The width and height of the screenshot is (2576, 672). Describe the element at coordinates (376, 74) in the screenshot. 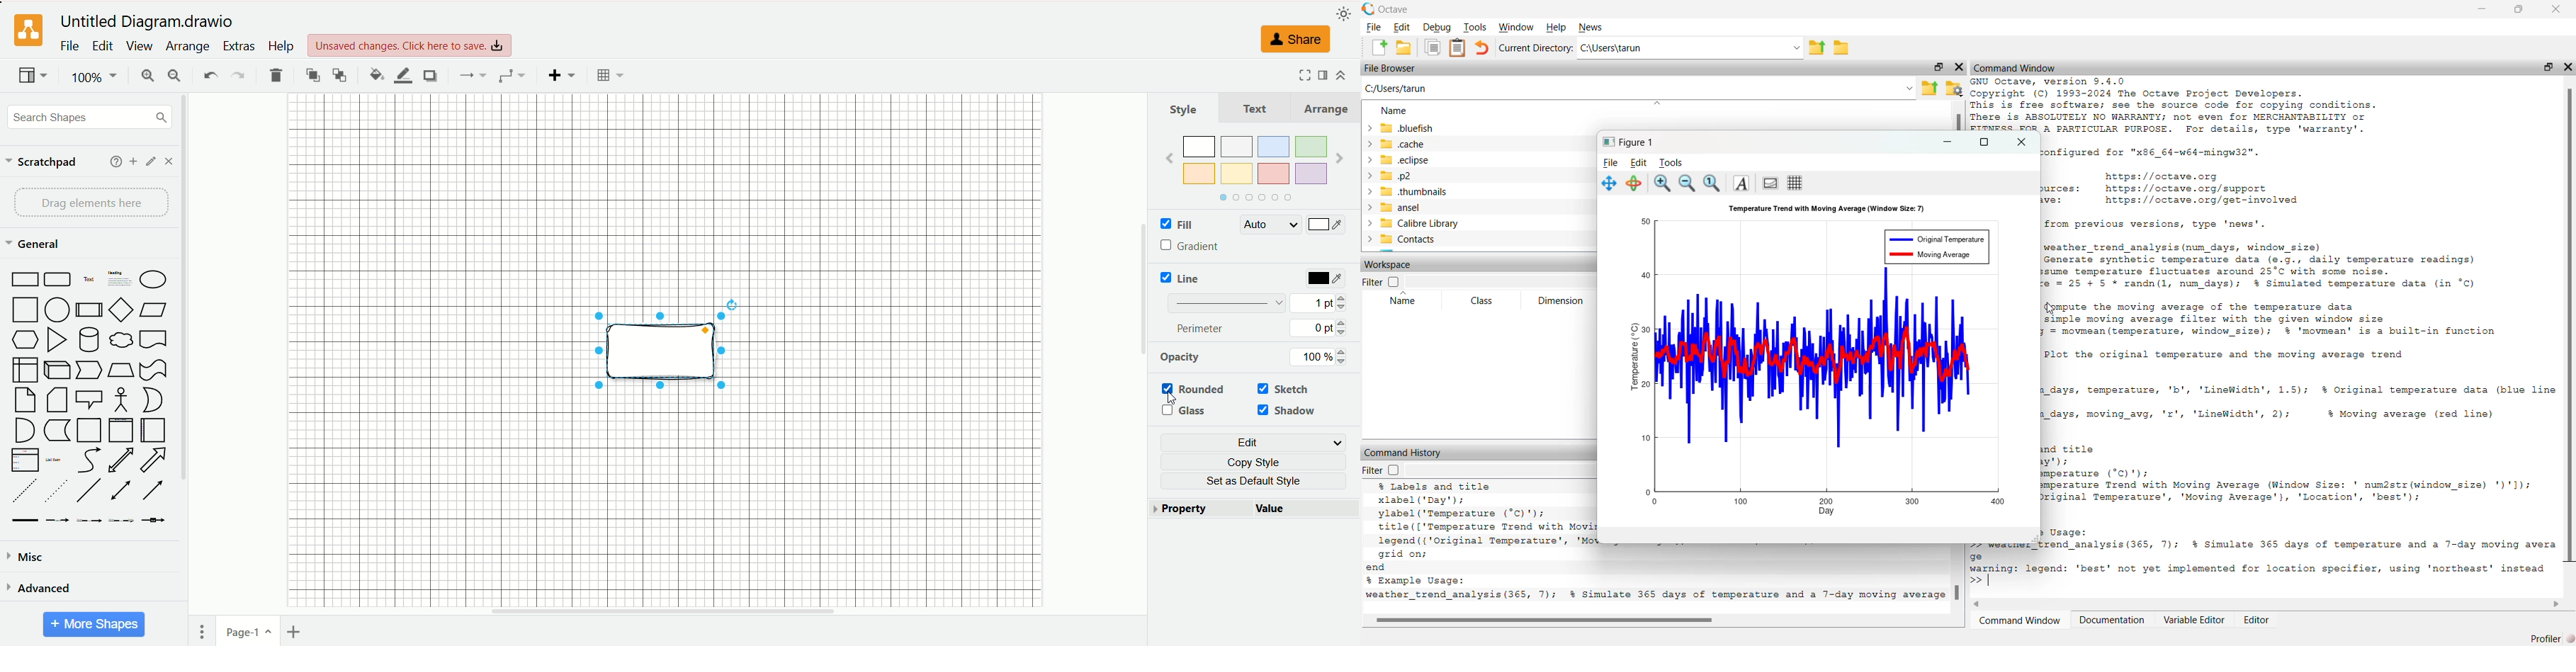

I see `fill color` at that location.